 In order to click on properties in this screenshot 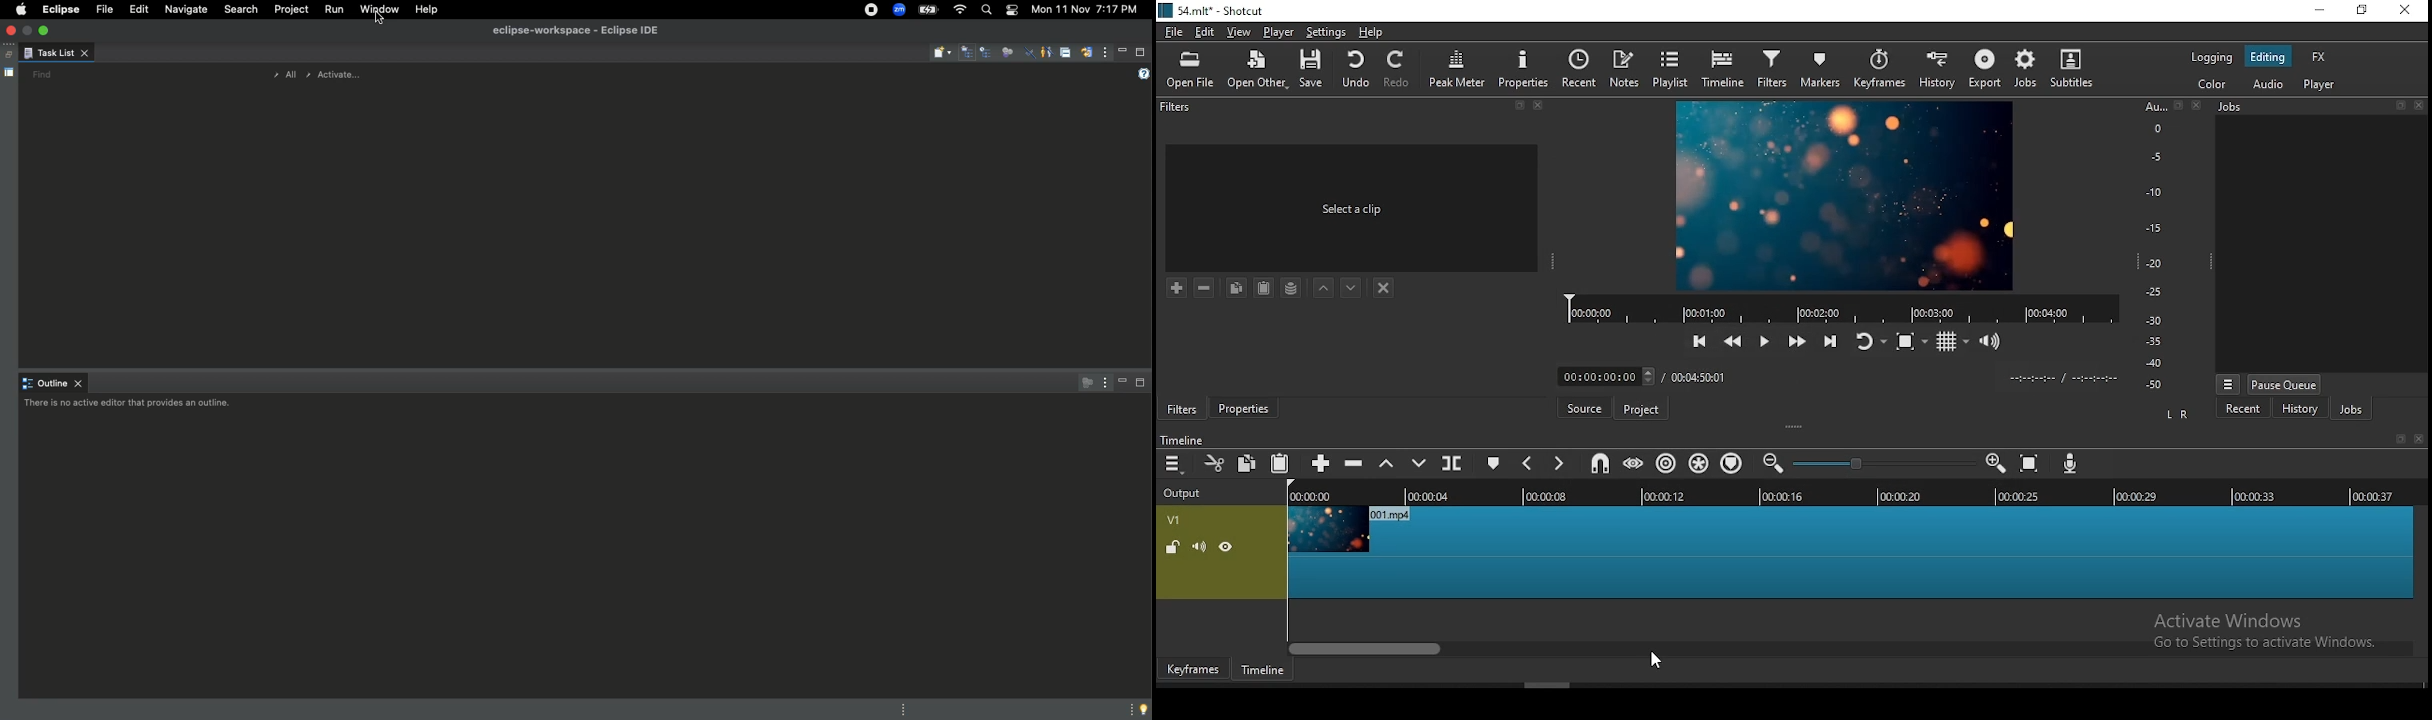, I will do `click(1525, 68)`.